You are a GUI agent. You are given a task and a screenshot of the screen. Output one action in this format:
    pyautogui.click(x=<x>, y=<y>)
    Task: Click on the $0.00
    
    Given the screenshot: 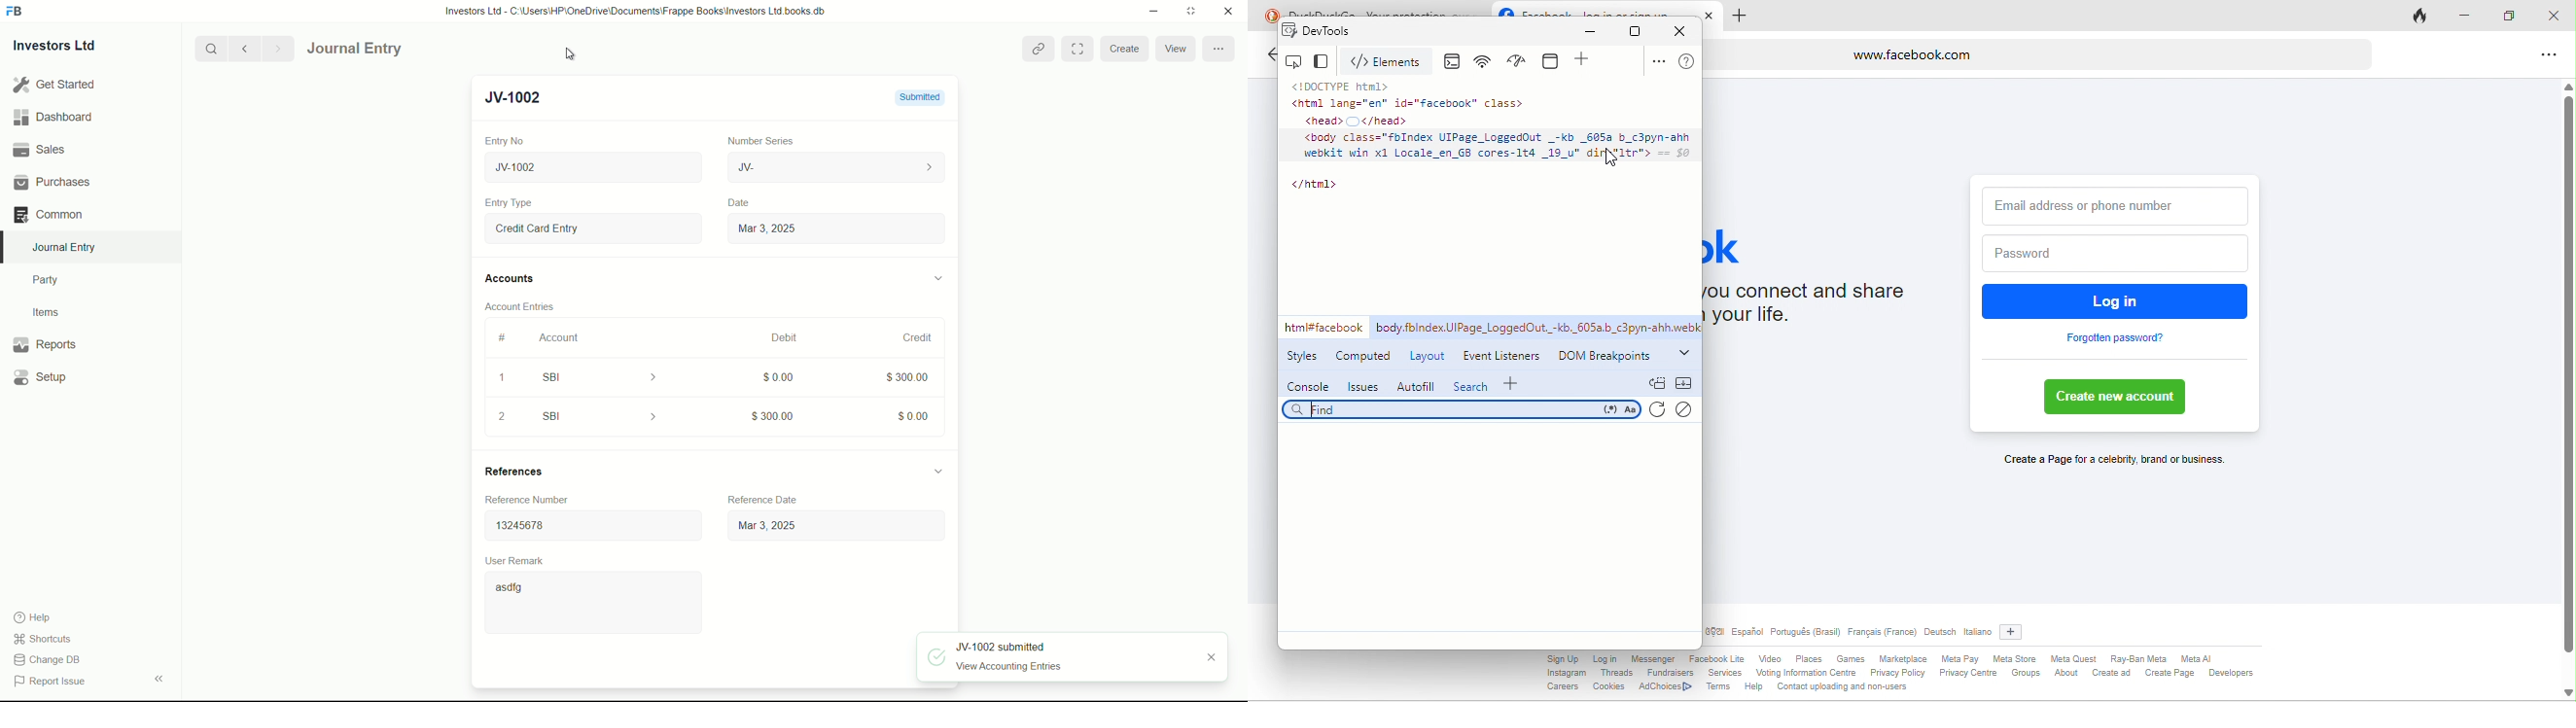 What is the action you would take?
    pyautogui.click(x=915, y=413)
    